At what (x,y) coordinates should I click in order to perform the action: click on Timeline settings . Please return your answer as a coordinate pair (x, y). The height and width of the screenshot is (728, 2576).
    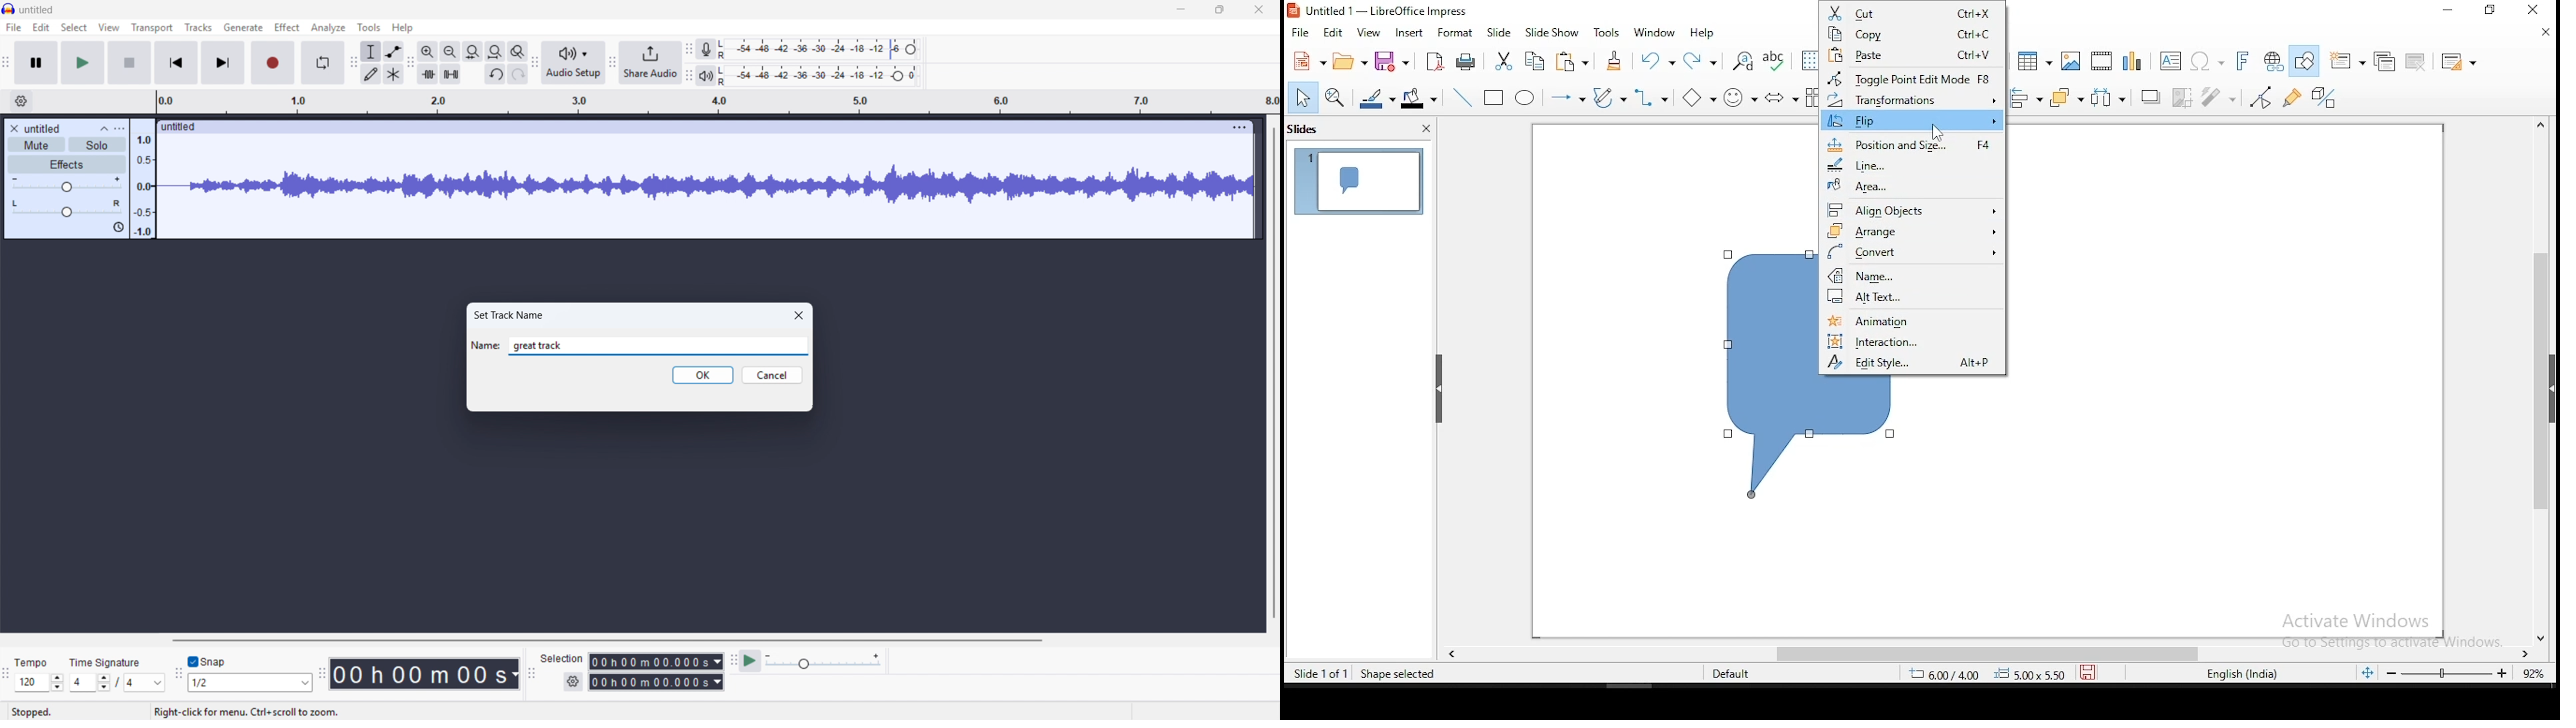
    Looking at the image, I should click on (21, 102).